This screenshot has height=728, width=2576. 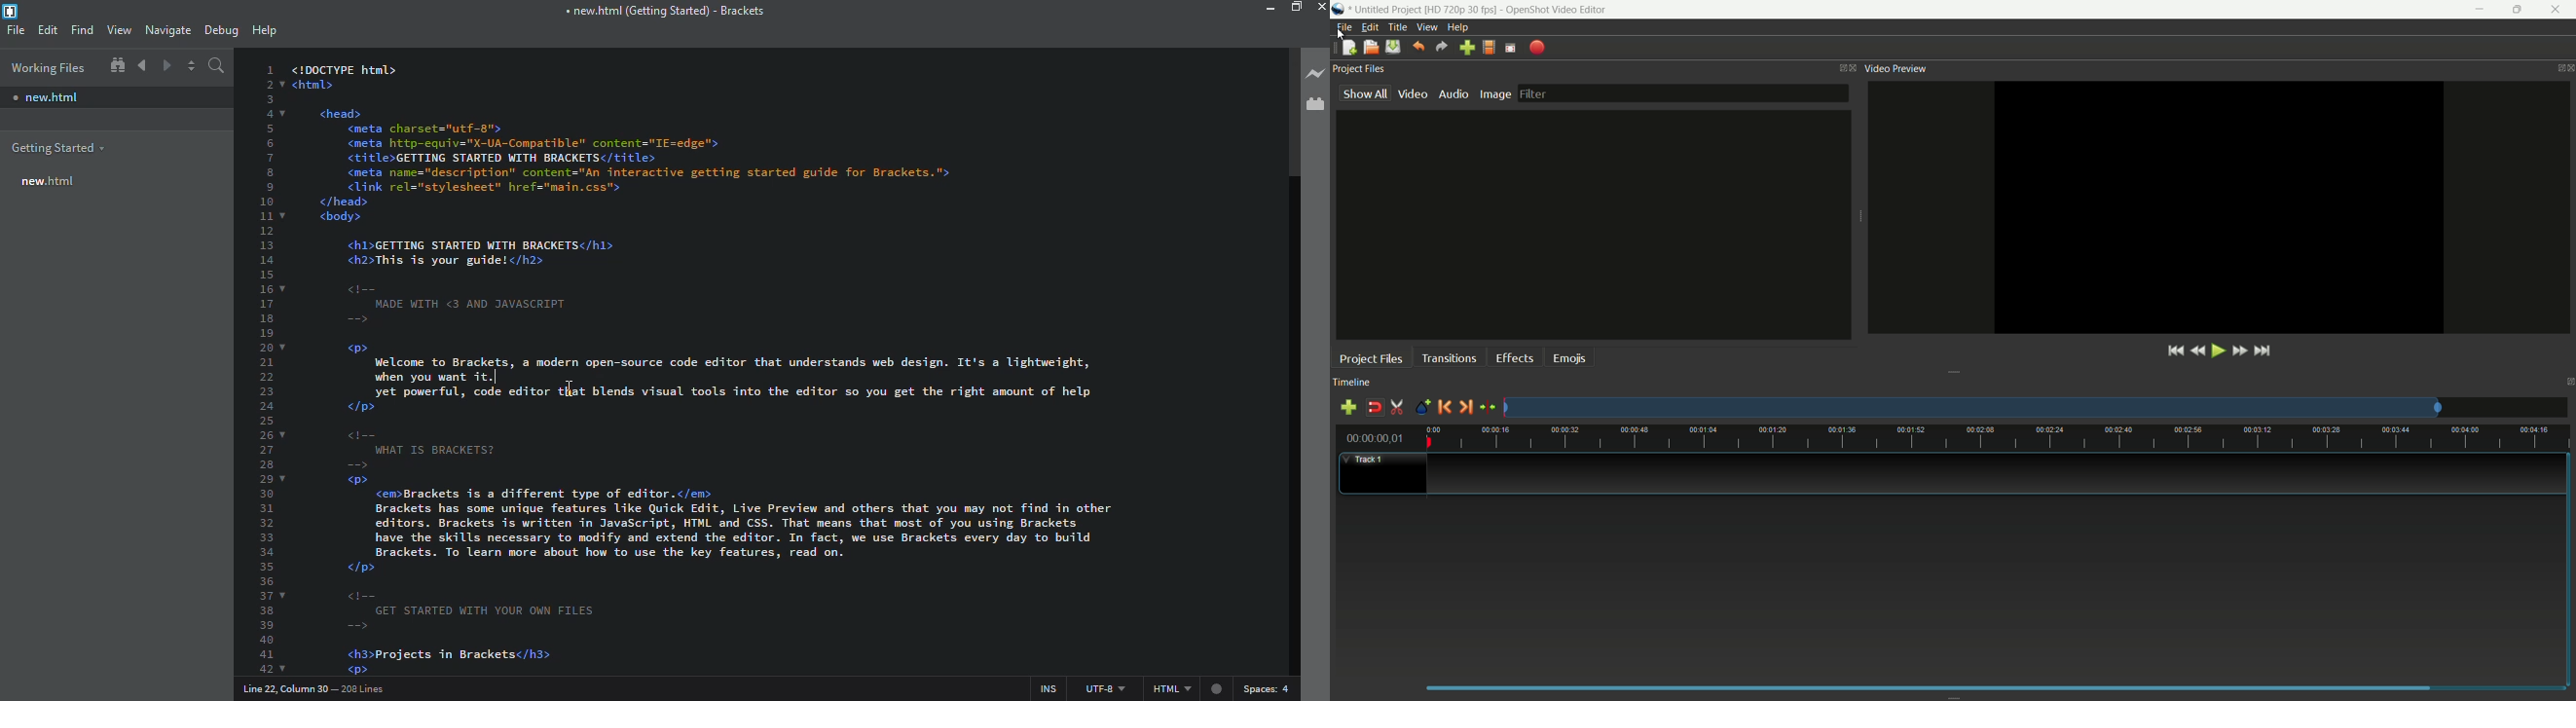 What do you see at coordinates (1296, 7) in the screenshot?
I see `maximize` at bounding box center [1296, 7].